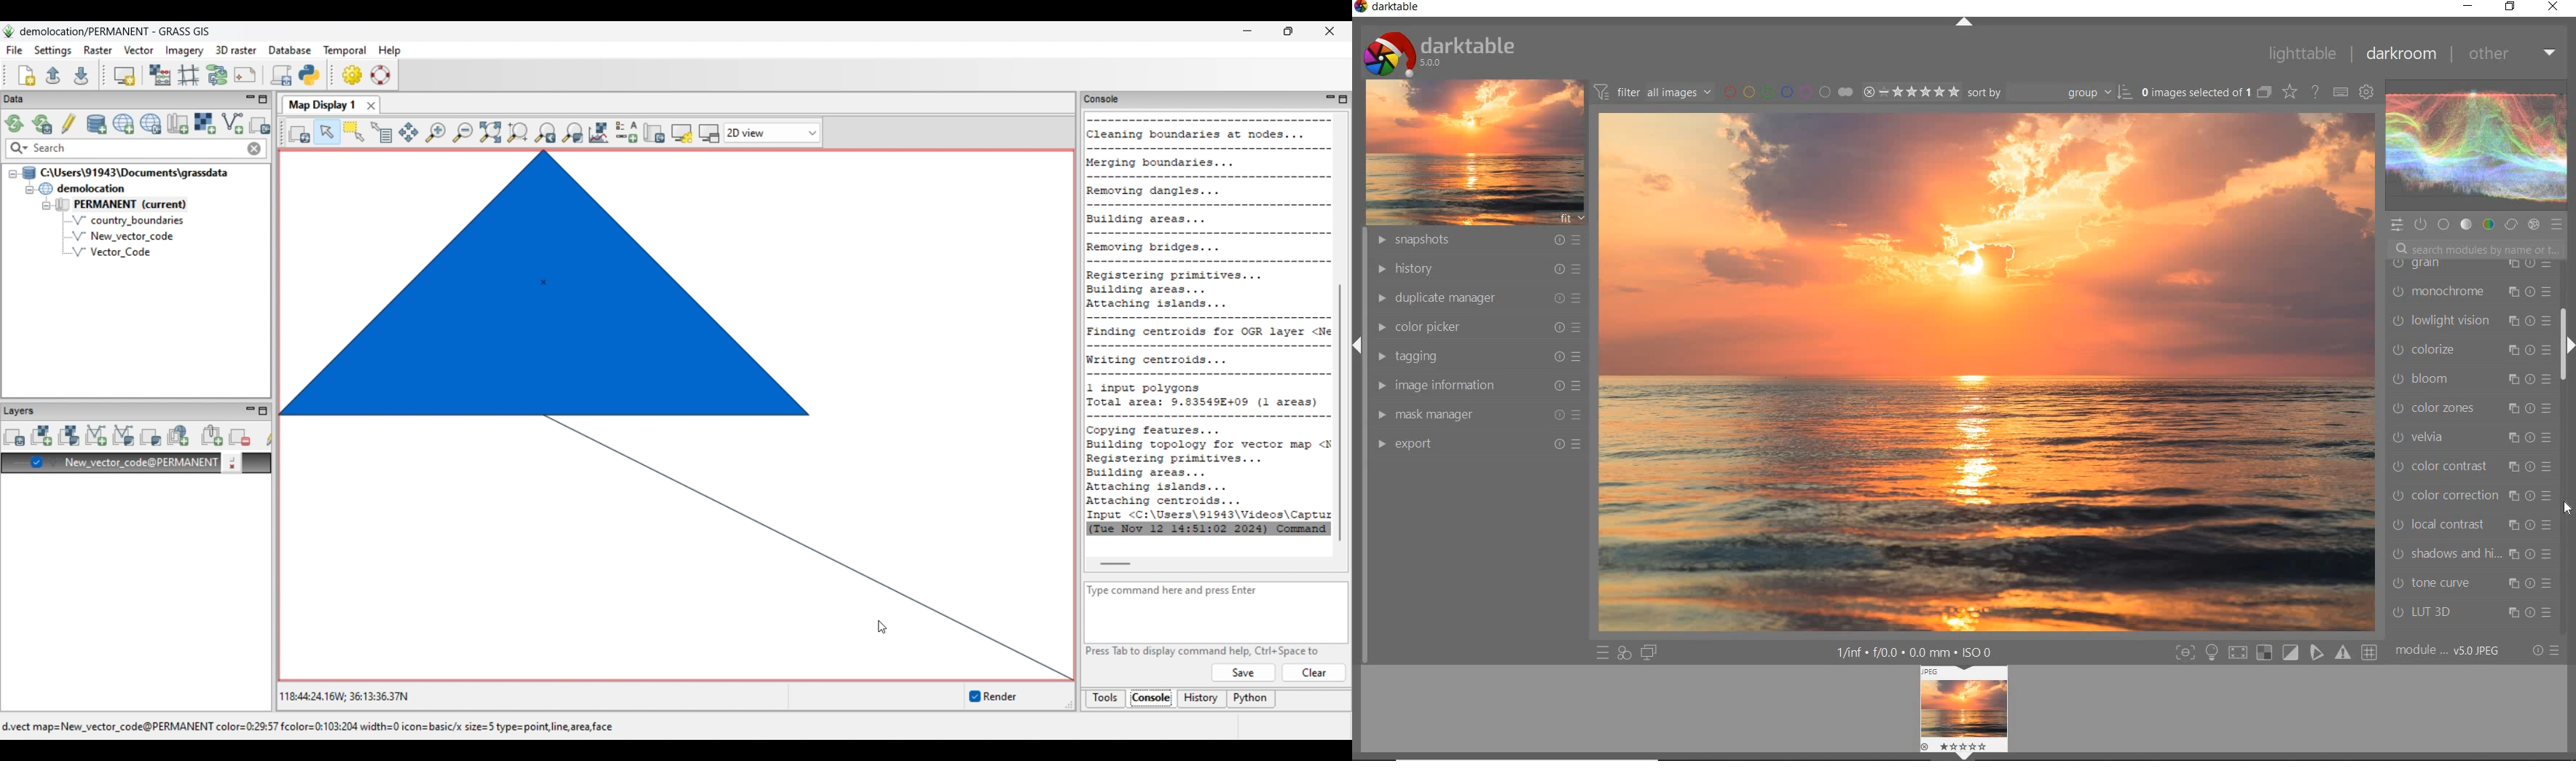  Describe the element at coordinates (2276, 652) in the screenshot. I see `TOGGLE MODE` at that location.